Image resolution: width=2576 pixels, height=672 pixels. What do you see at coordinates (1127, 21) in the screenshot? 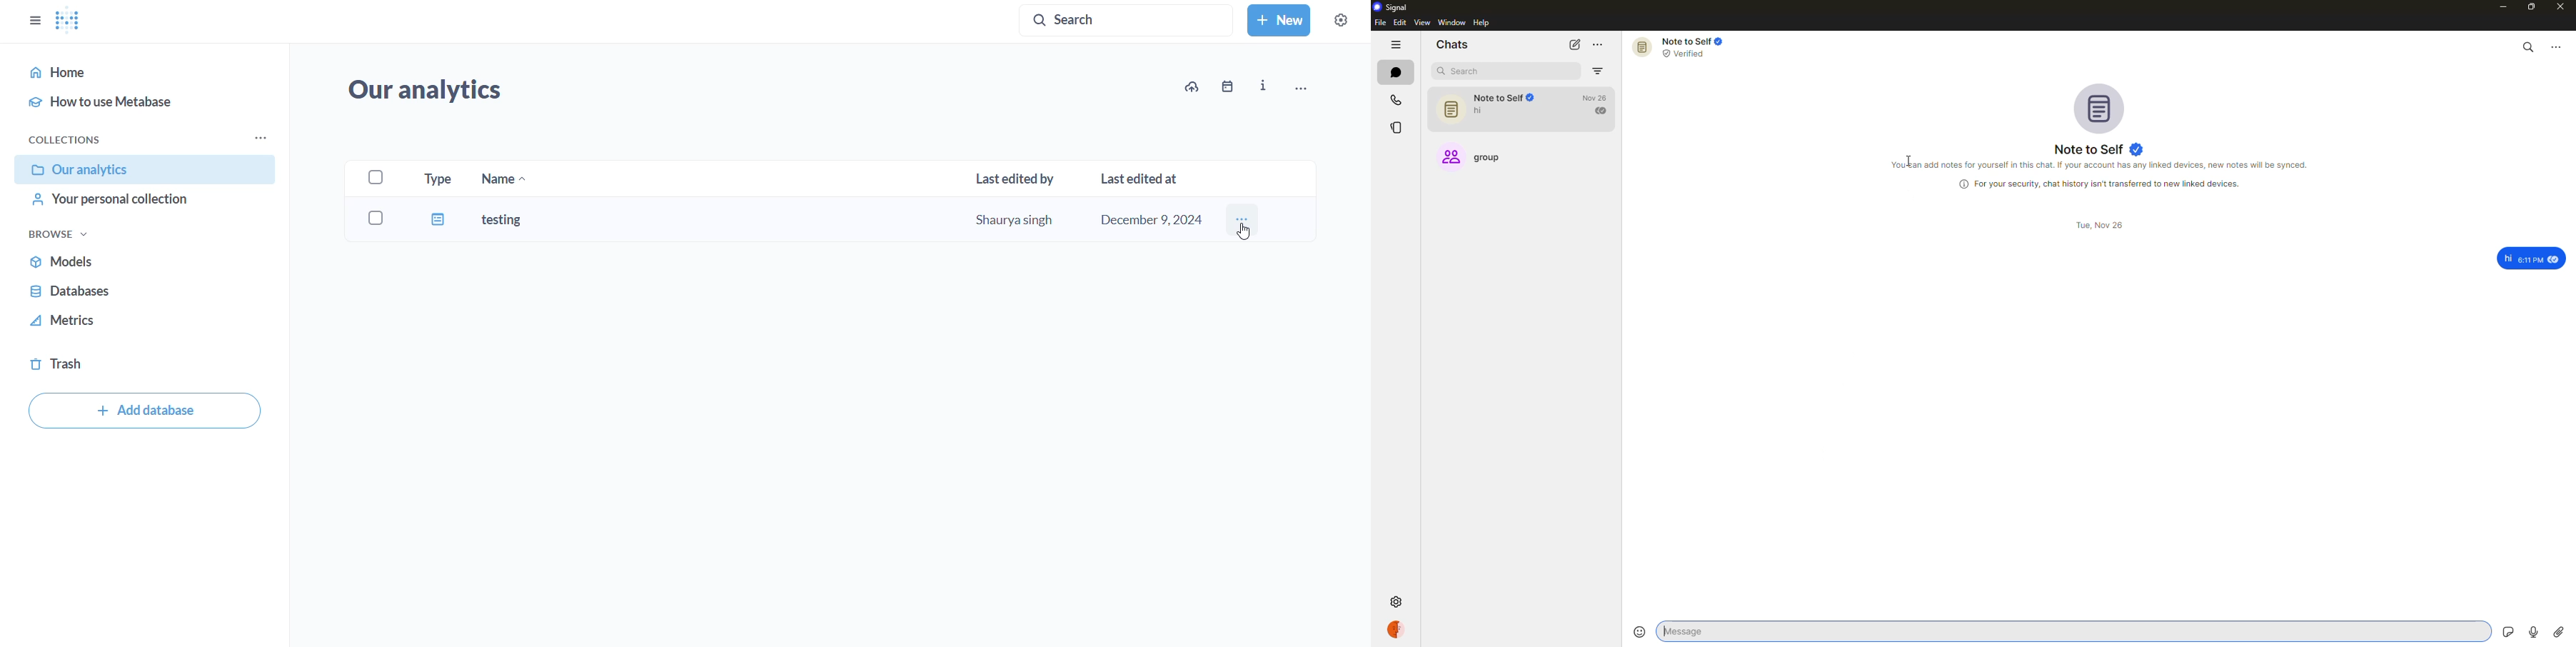
I see `search button` at bounding box center [1127, 21].